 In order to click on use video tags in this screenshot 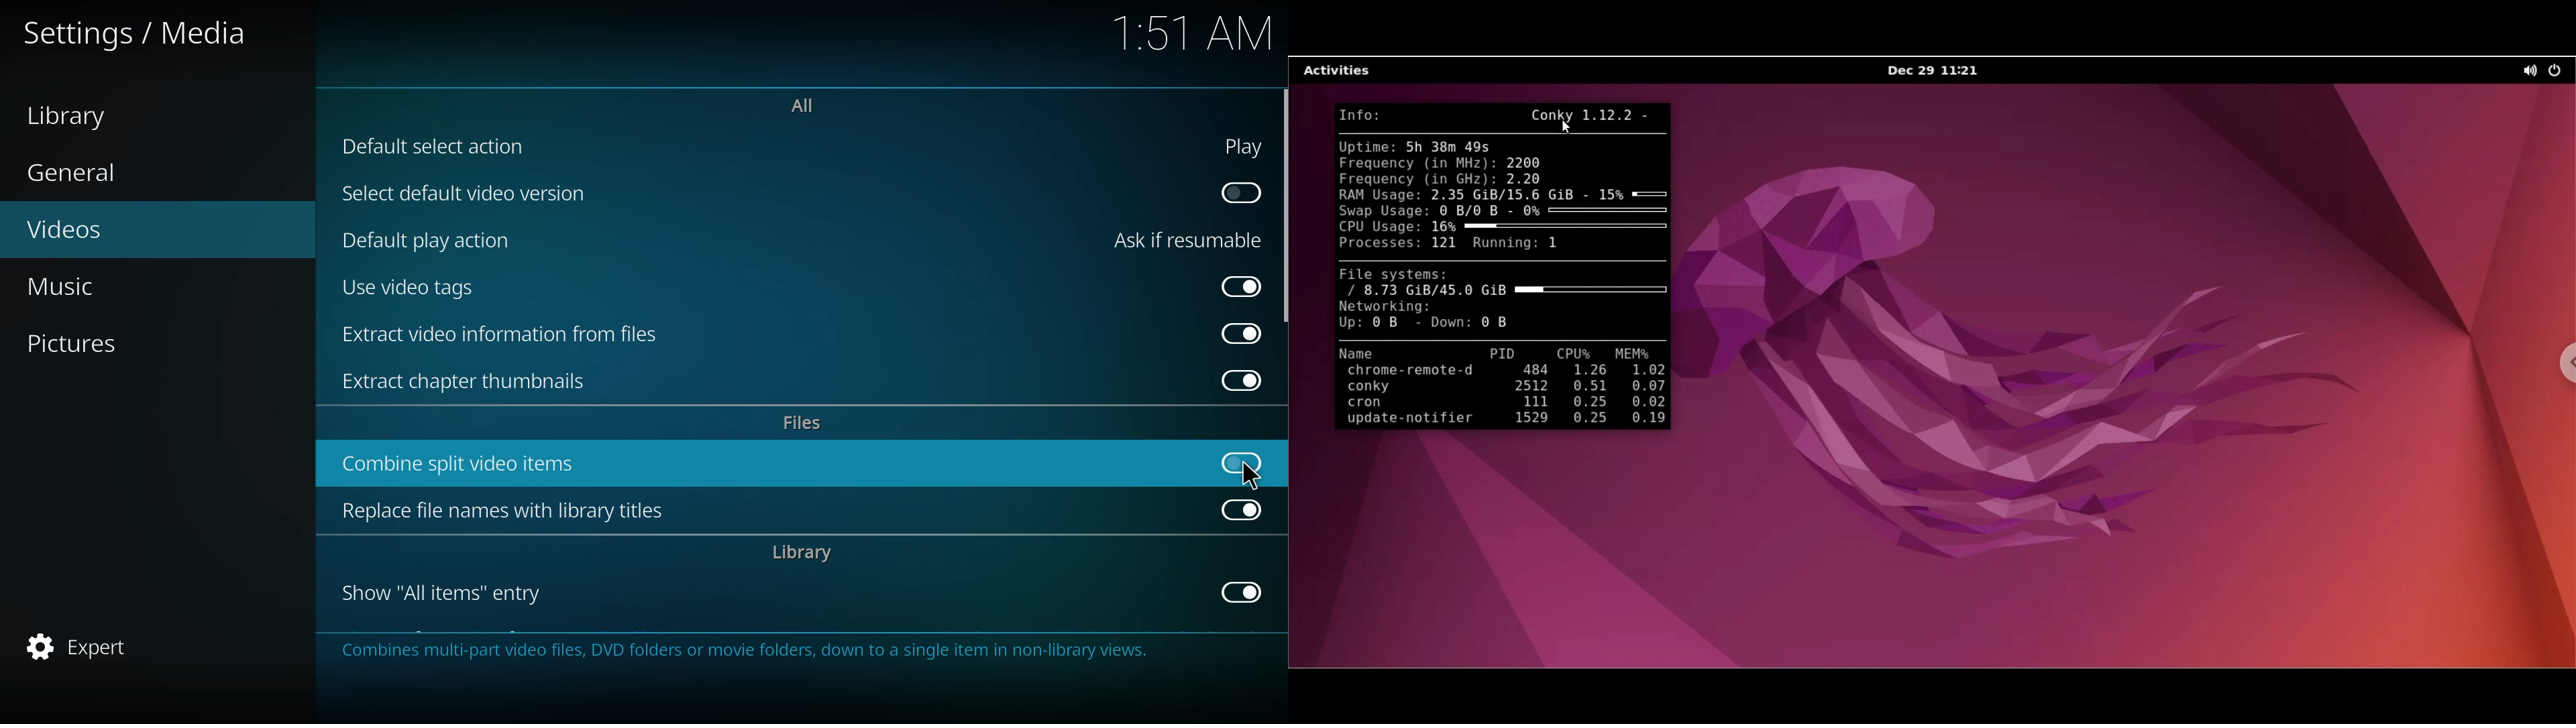, I will do `click(411, 286)`.